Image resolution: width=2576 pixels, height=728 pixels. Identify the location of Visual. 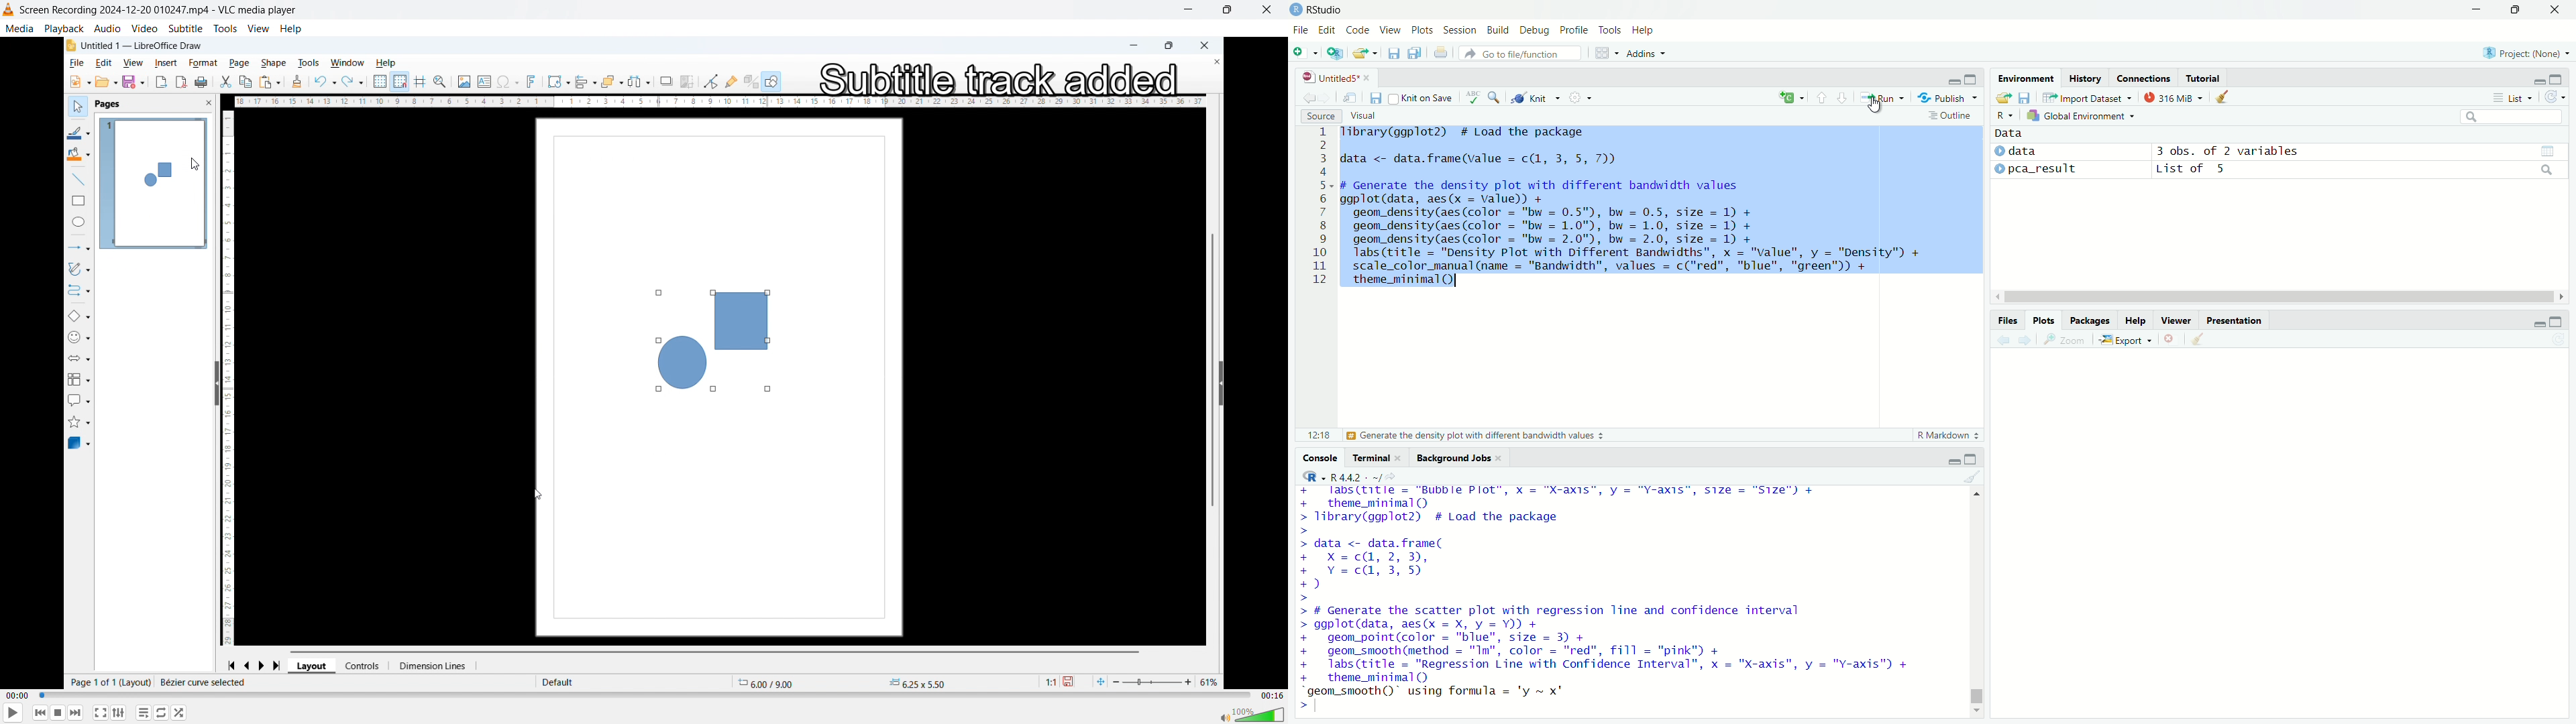
(1362, 116).